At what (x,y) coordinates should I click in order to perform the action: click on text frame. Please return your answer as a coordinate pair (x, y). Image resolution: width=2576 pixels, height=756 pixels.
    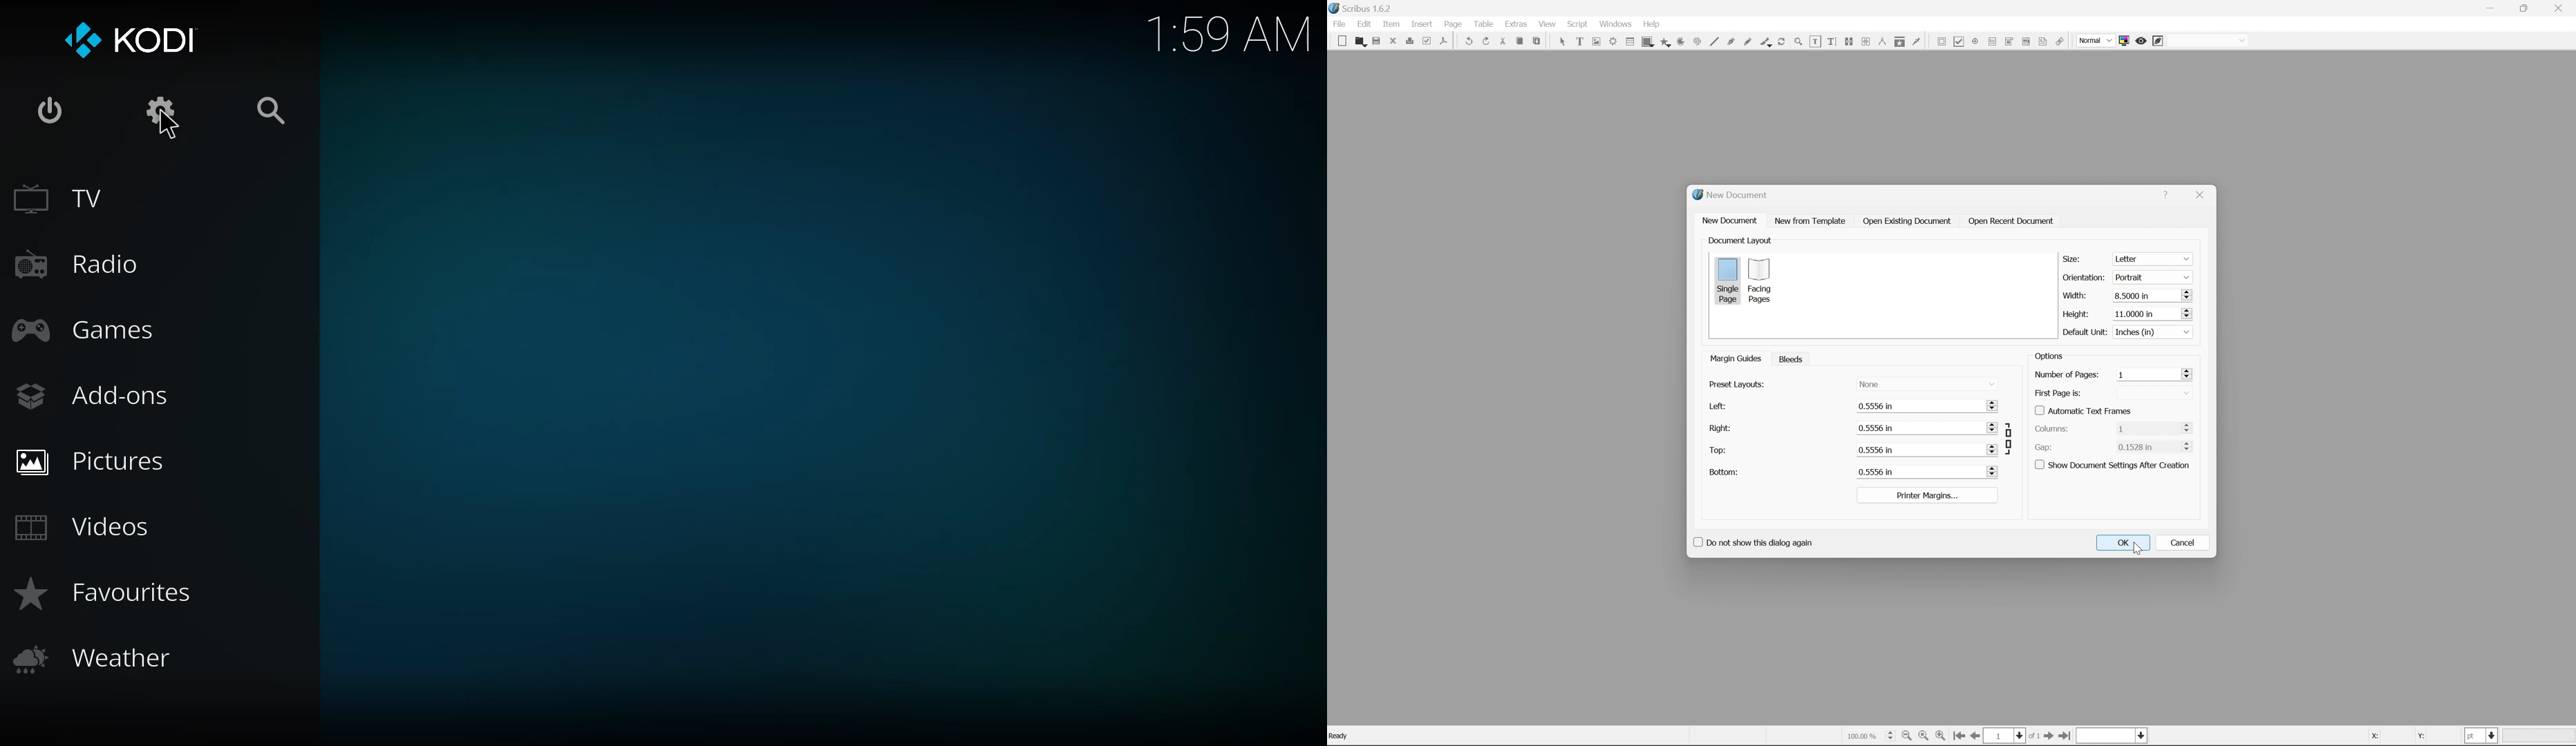
    Looking at the image, I should click on (1578, 41).